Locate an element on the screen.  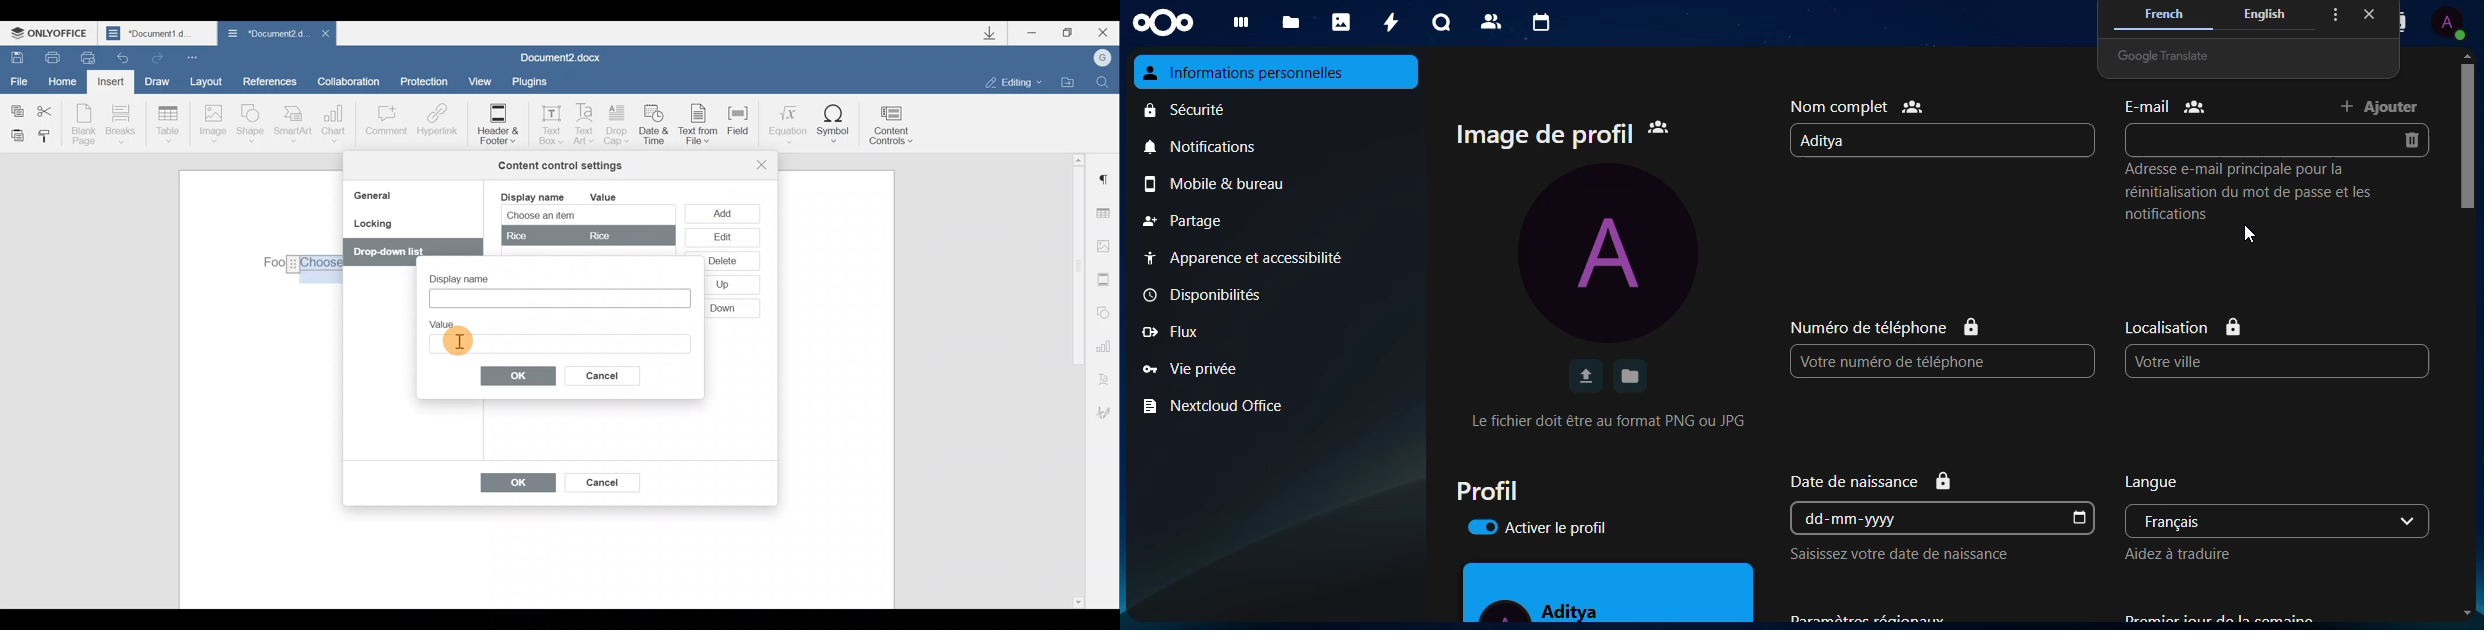
General is located at coordinates (377, 197).